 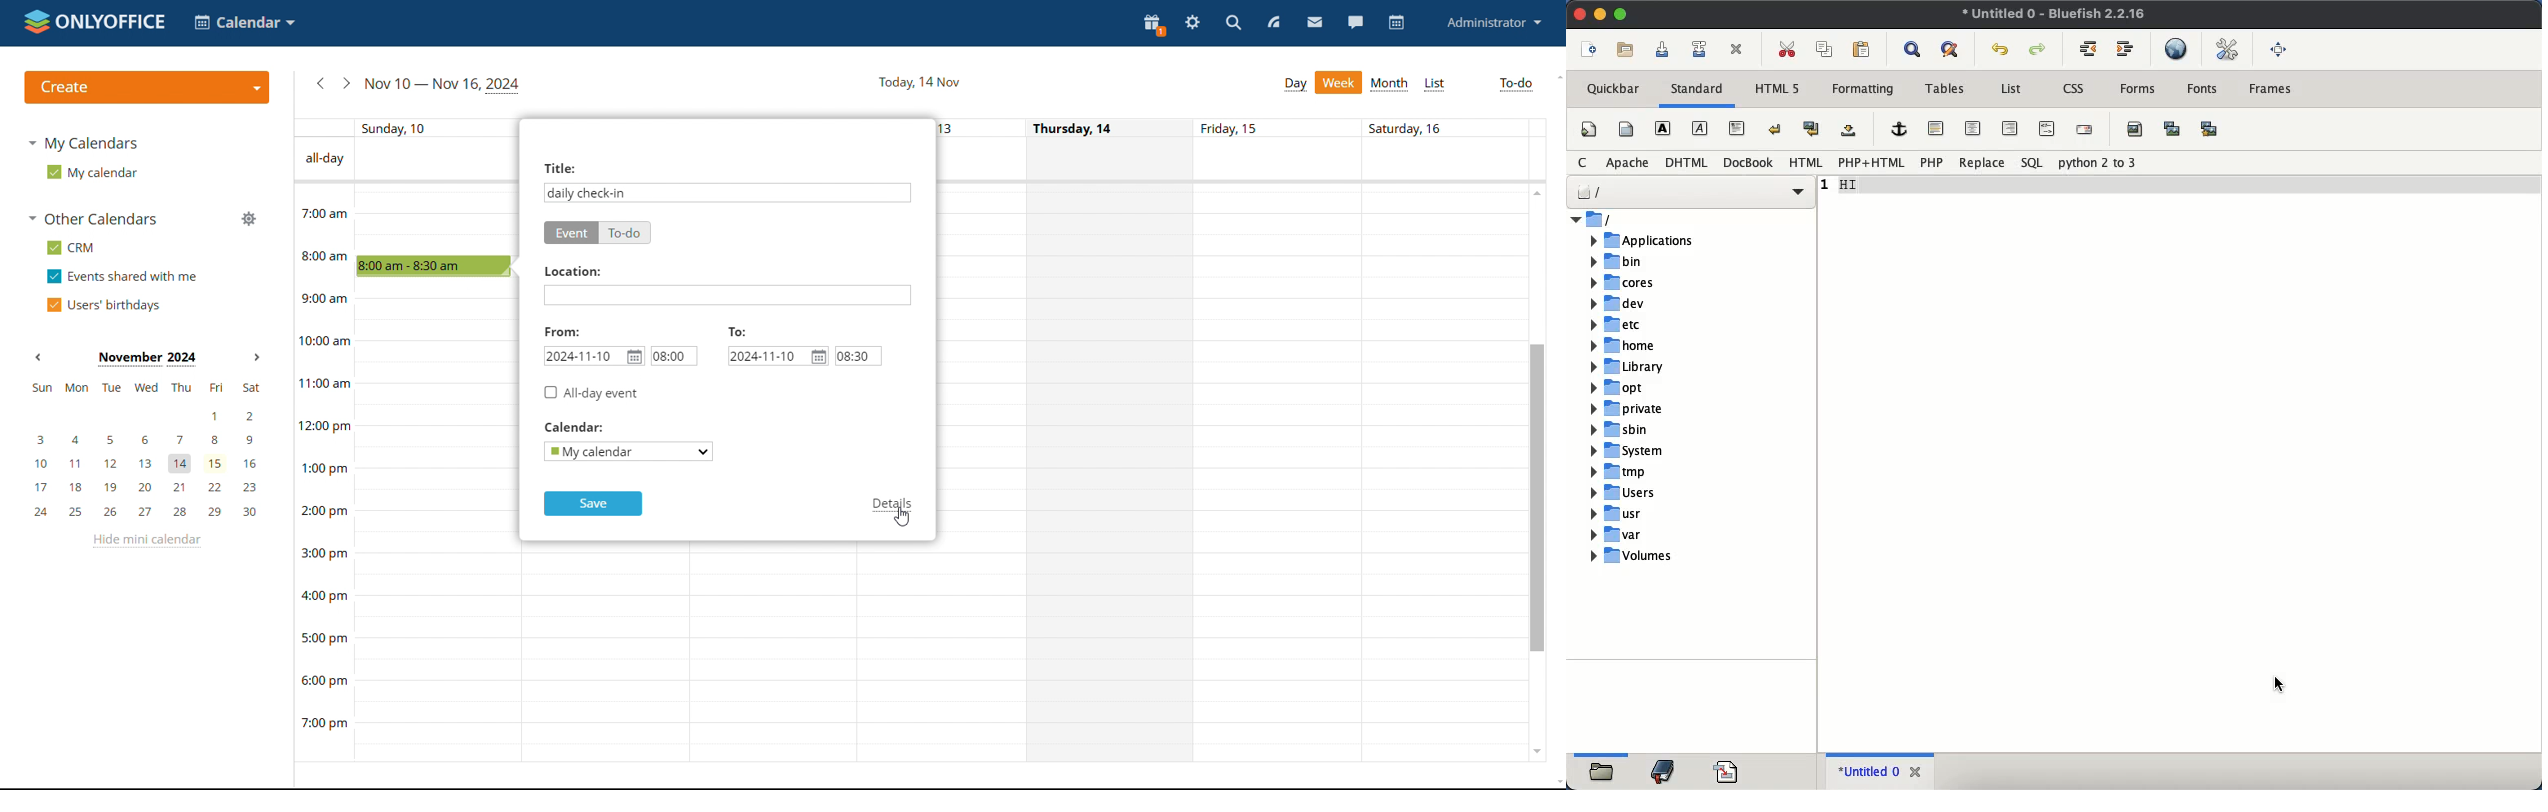 I want to click on cores, so click(x=1664, y=283).